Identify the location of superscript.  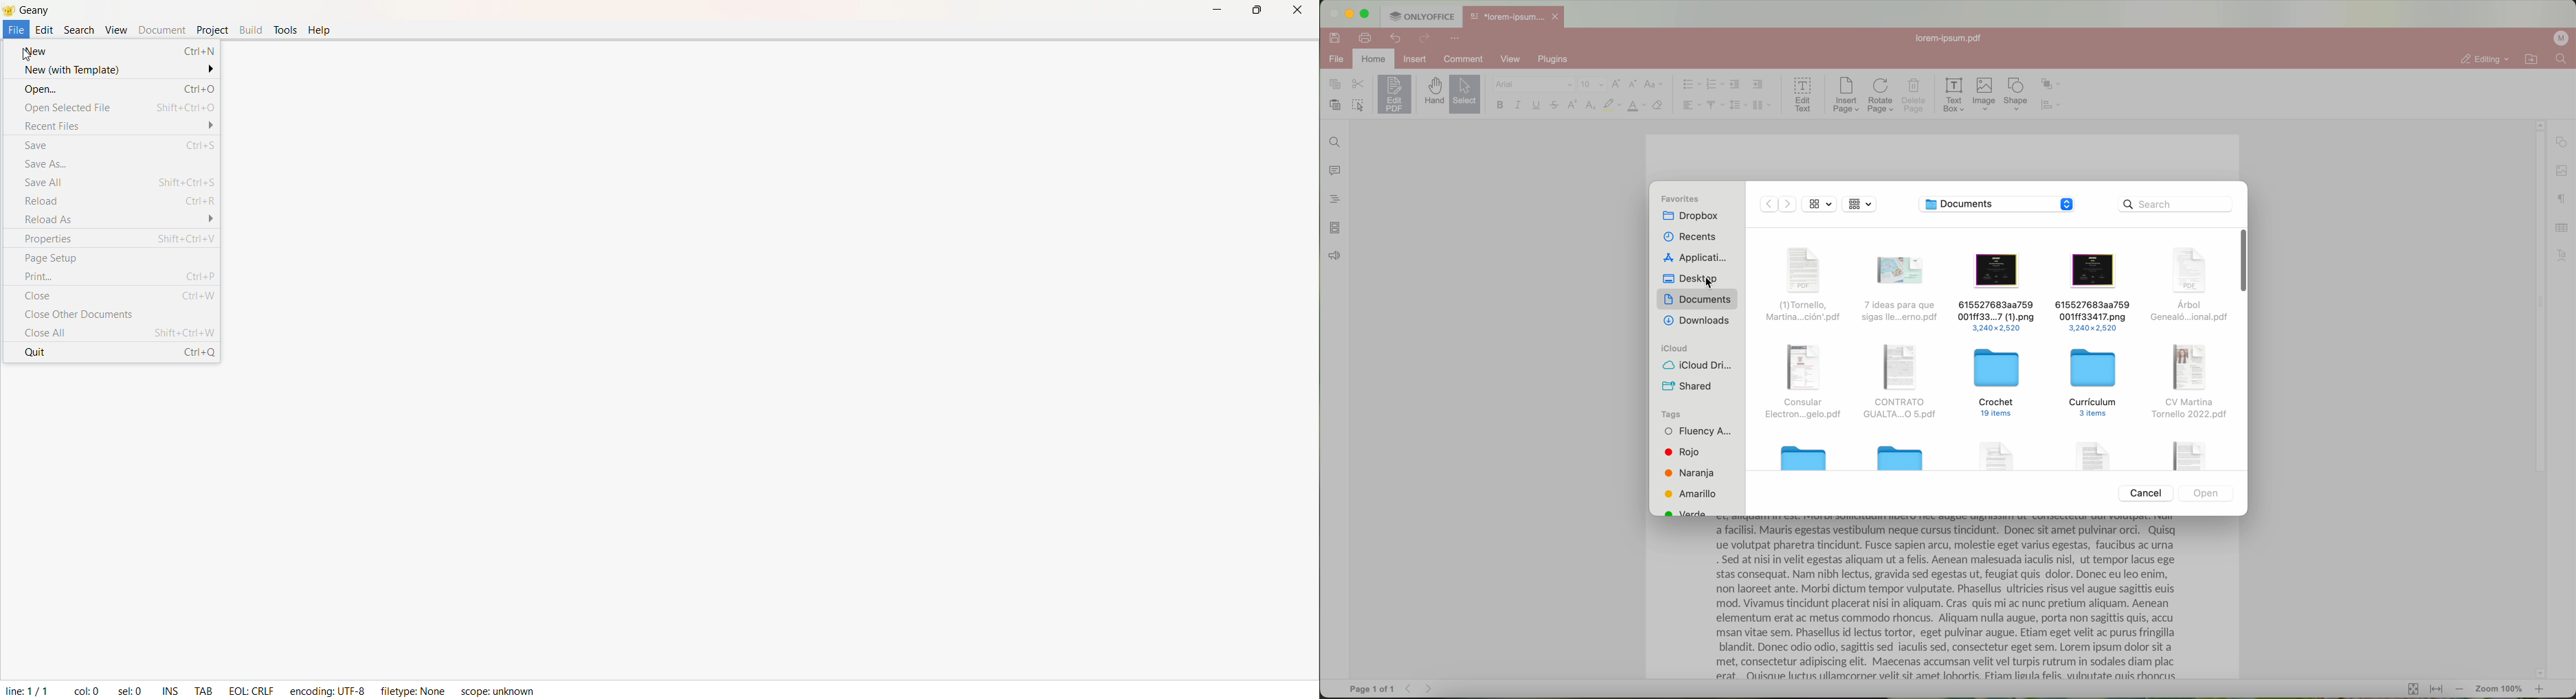
(1573, 105).